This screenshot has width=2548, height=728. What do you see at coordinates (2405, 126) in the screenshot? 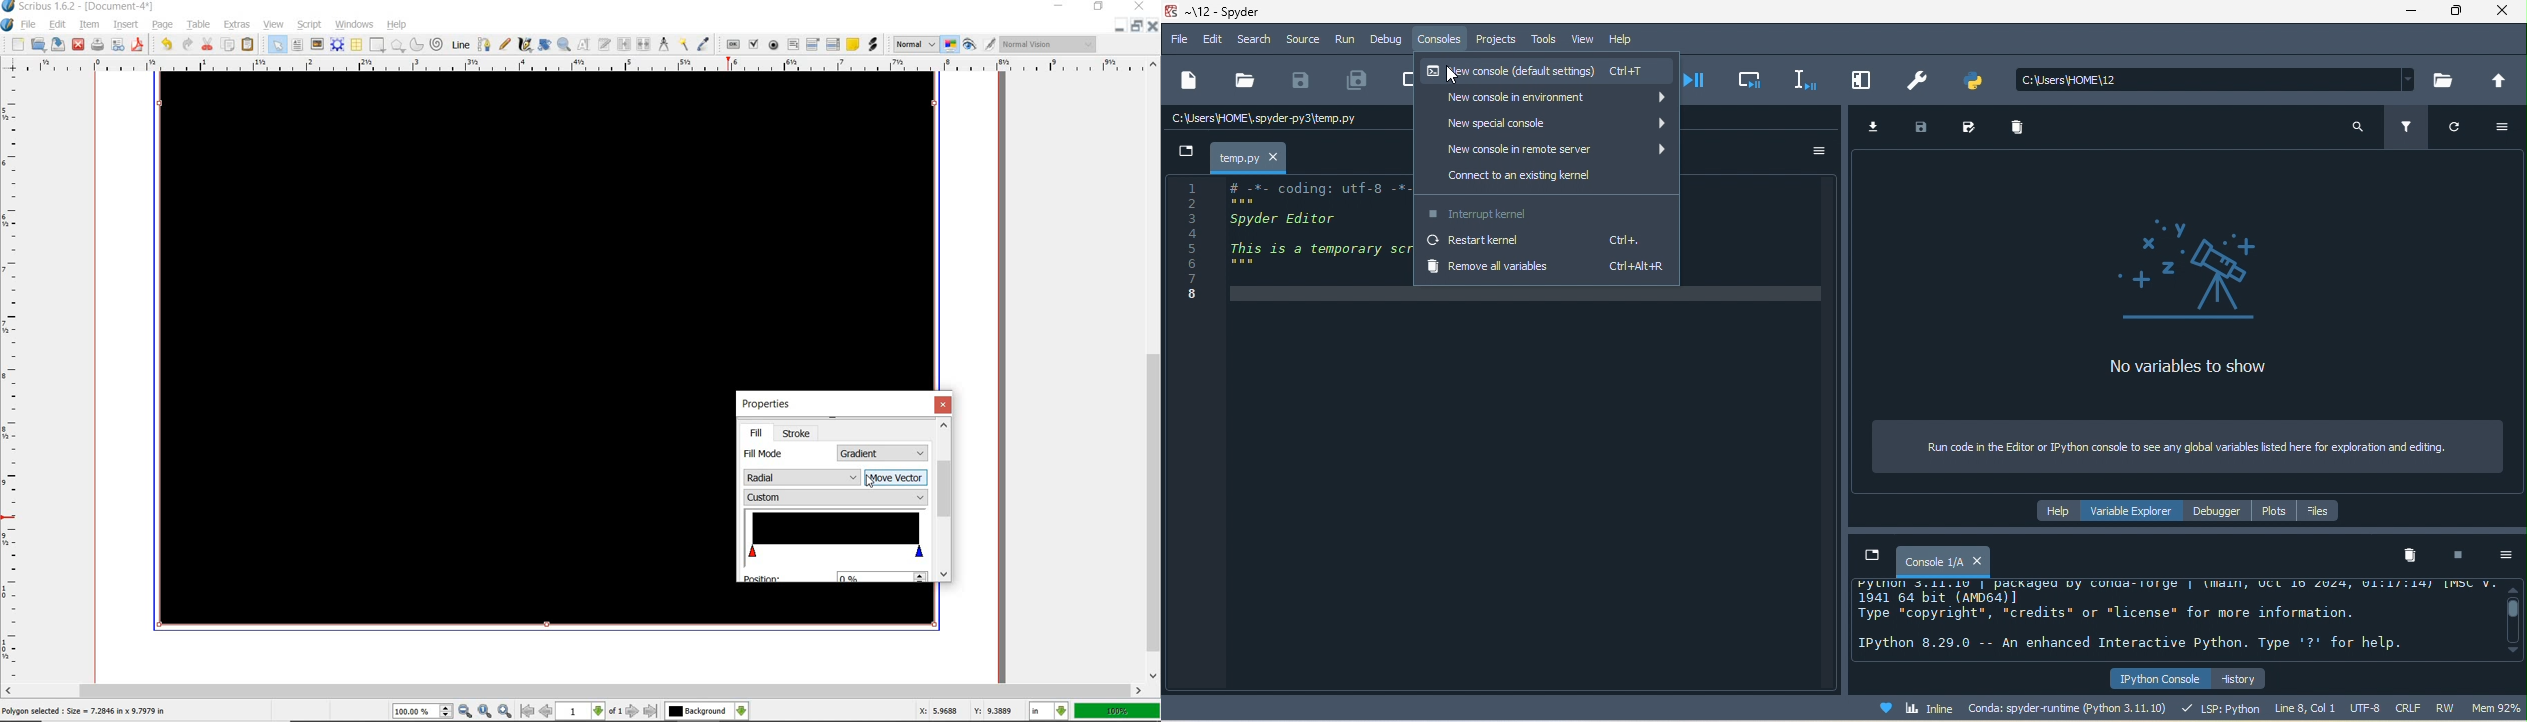
I see `filter` at bounding box center [2405, 126].